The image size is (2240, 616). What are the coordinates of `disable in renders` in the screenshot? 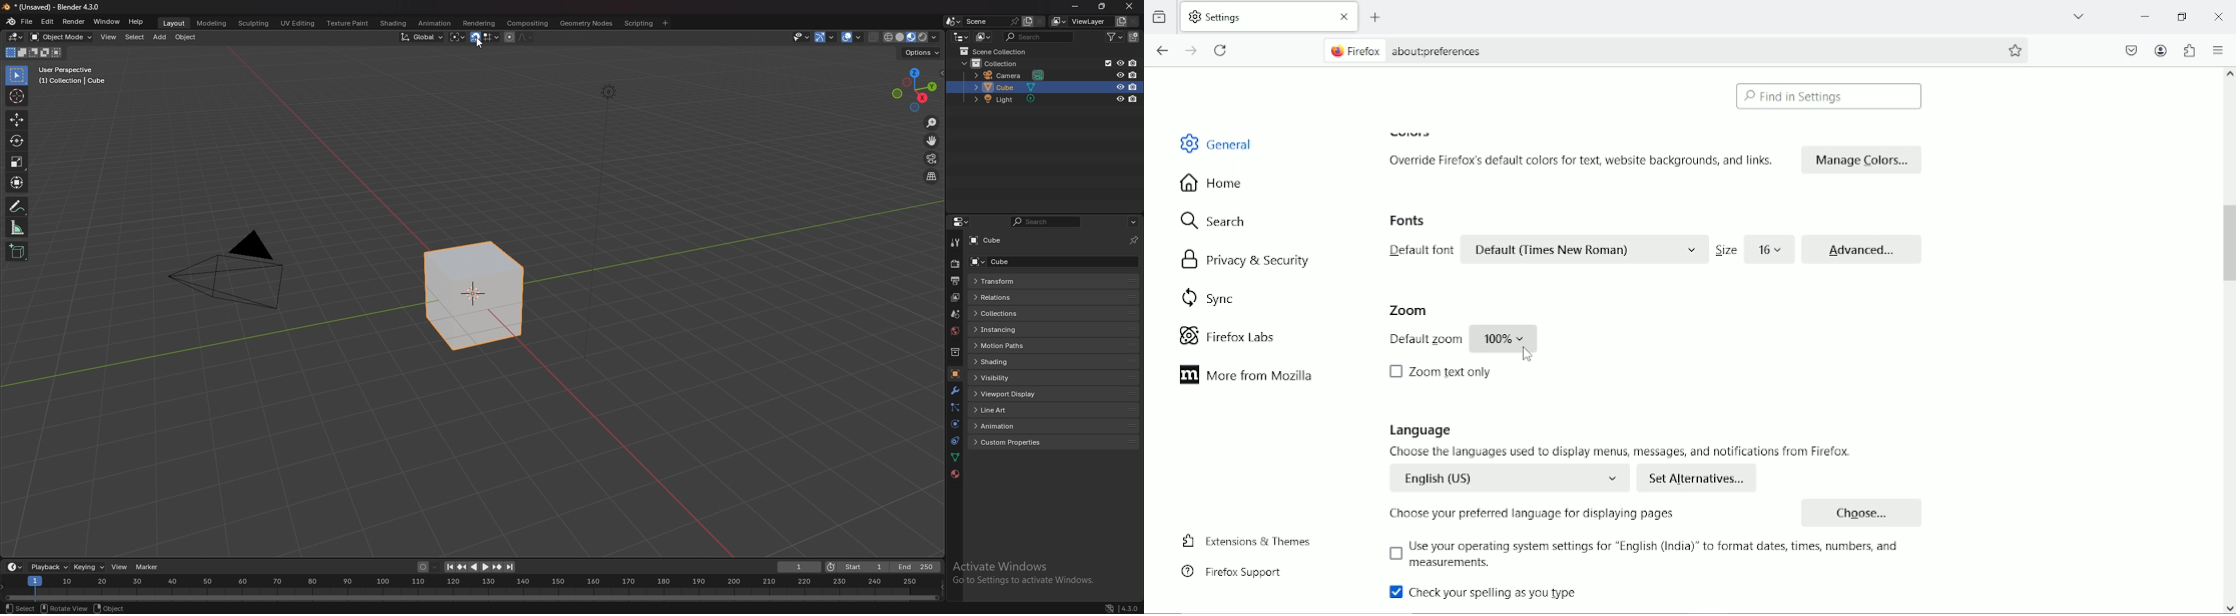 It's located at (1134, 99).